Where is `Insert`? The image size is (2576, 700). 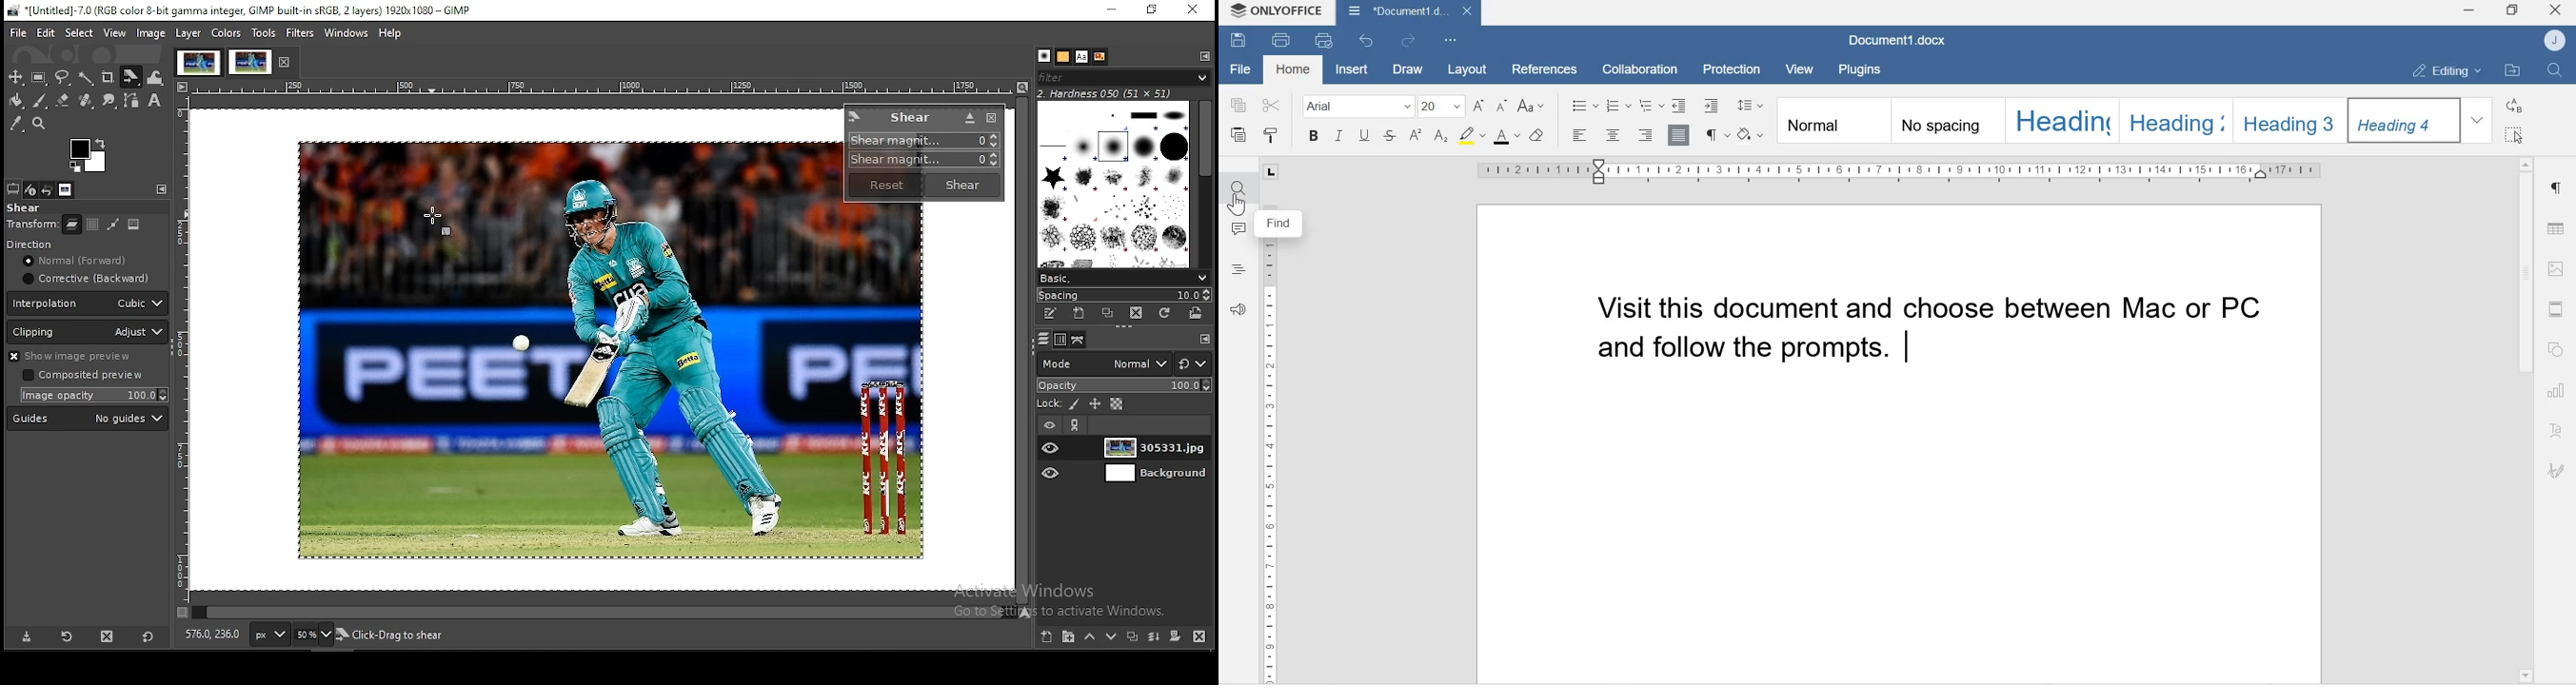
Insert is located at coordinates (1349, 69).